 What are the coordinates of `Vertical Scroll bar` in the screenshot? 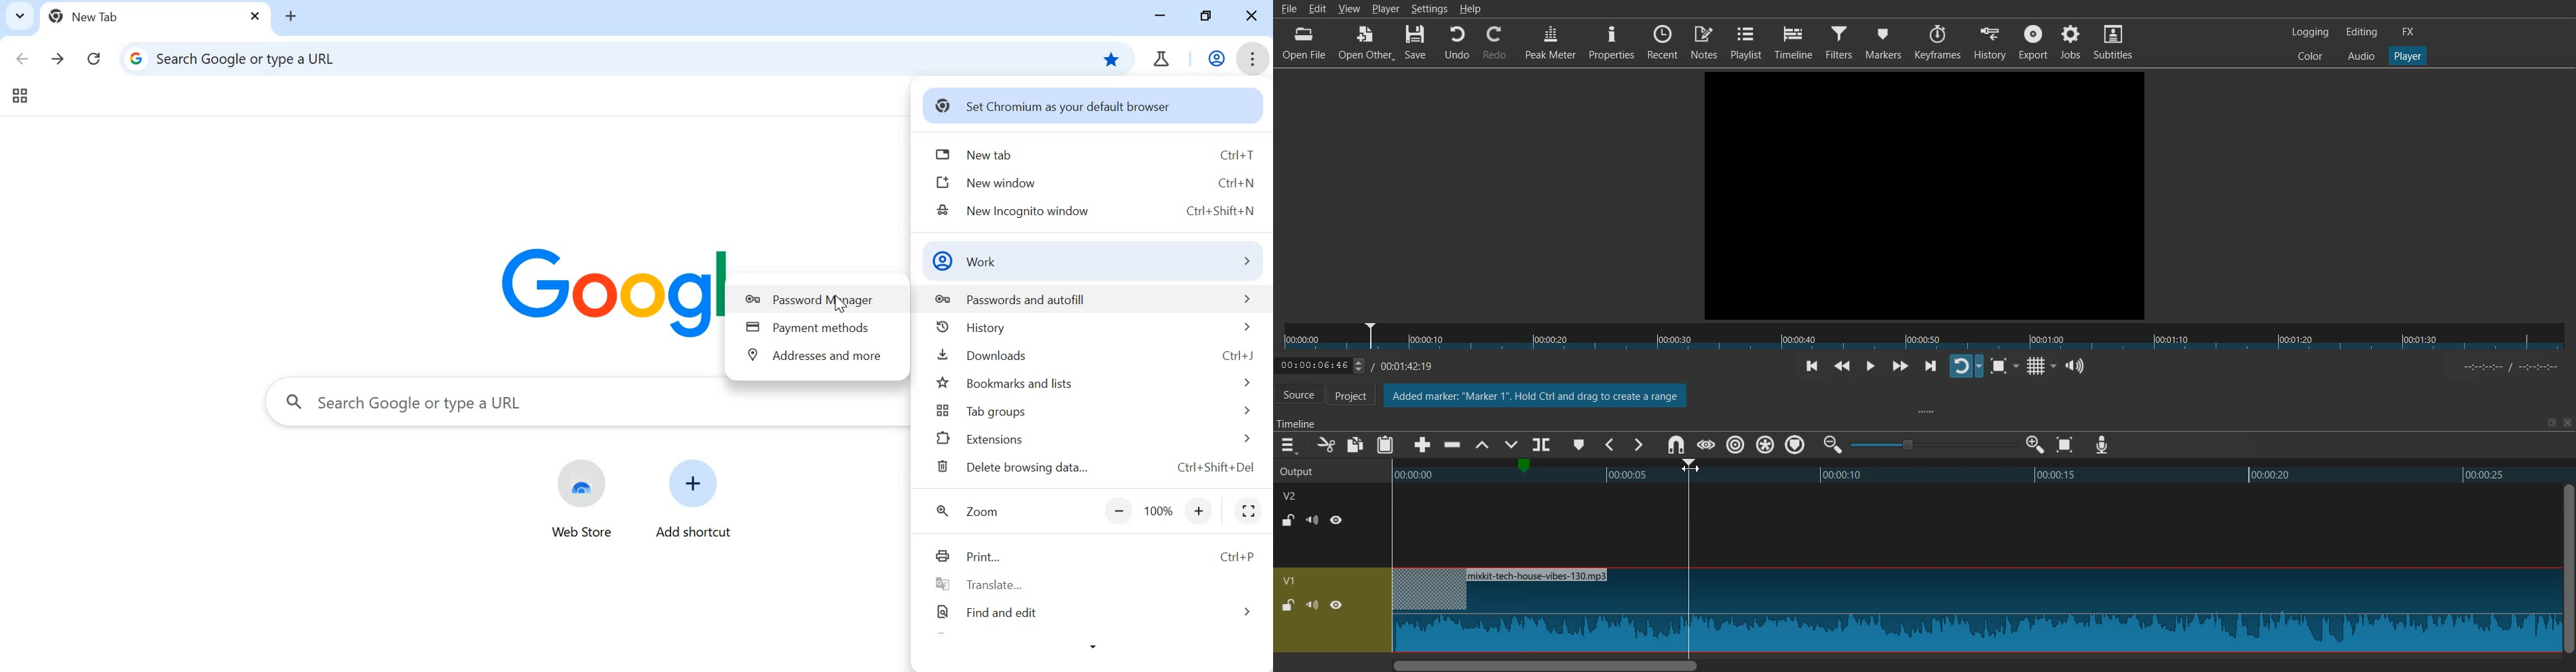 It's located at (2568, 568).